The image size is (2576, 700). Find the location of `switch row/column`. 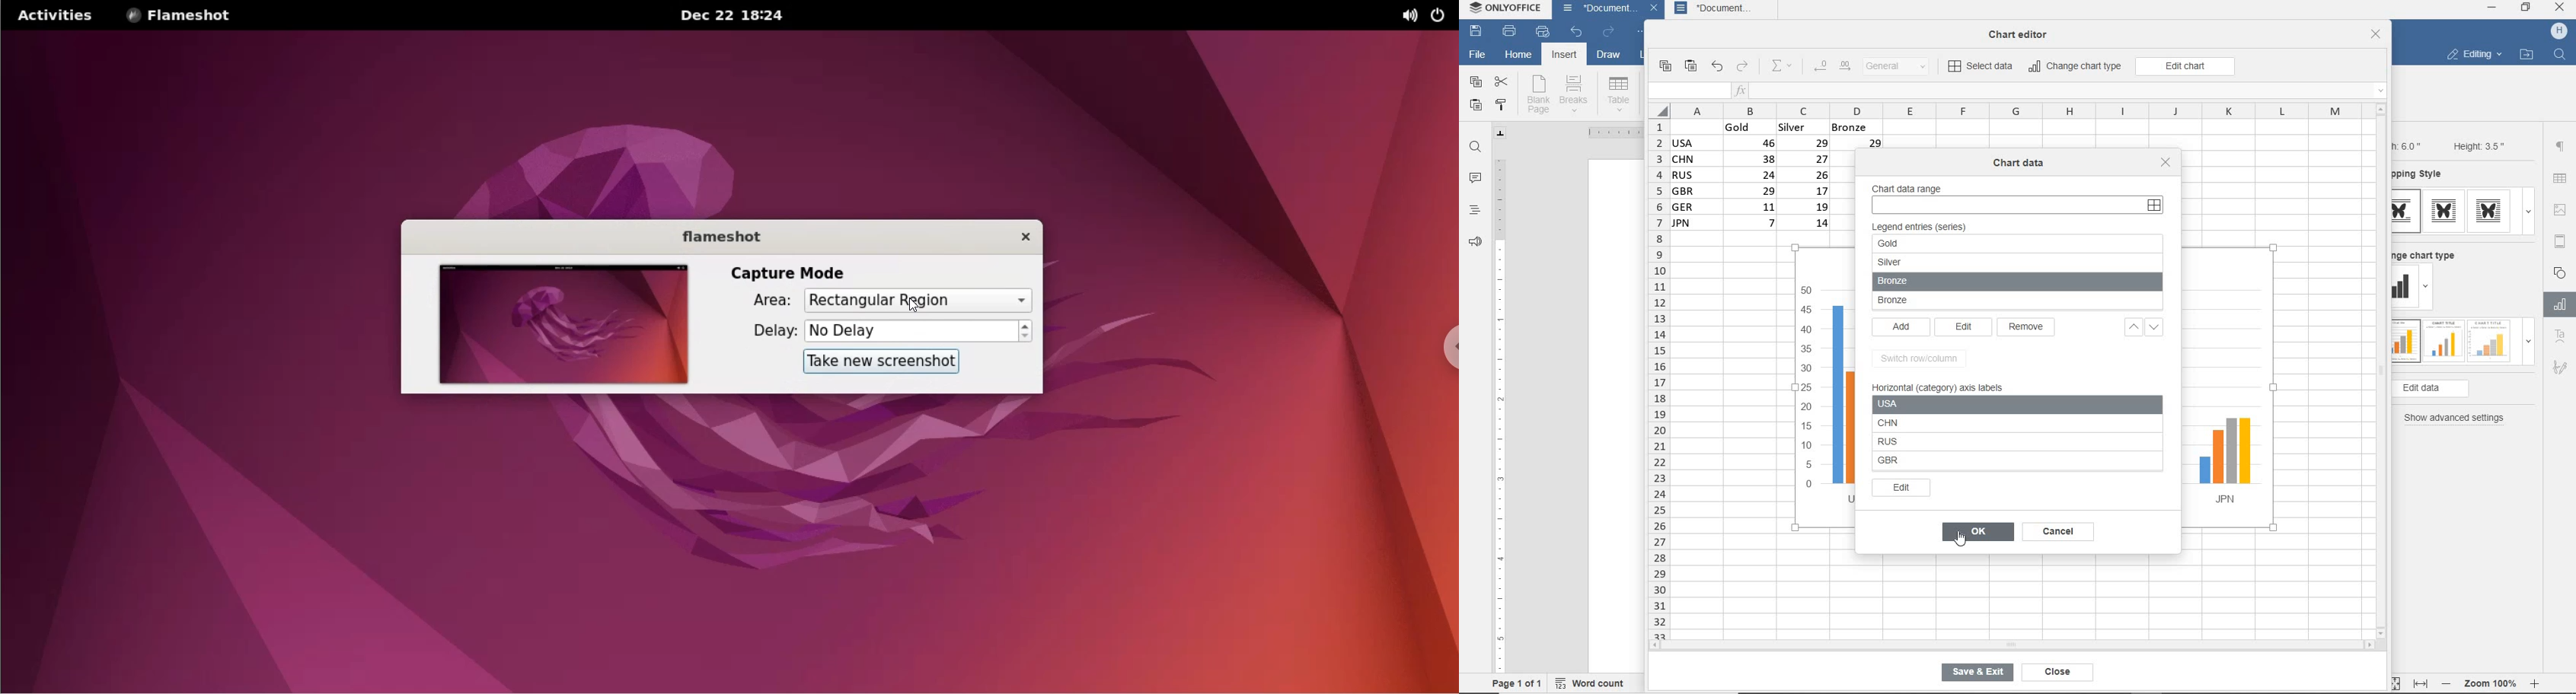

switch row/column is located at coordinates (1923, 359).